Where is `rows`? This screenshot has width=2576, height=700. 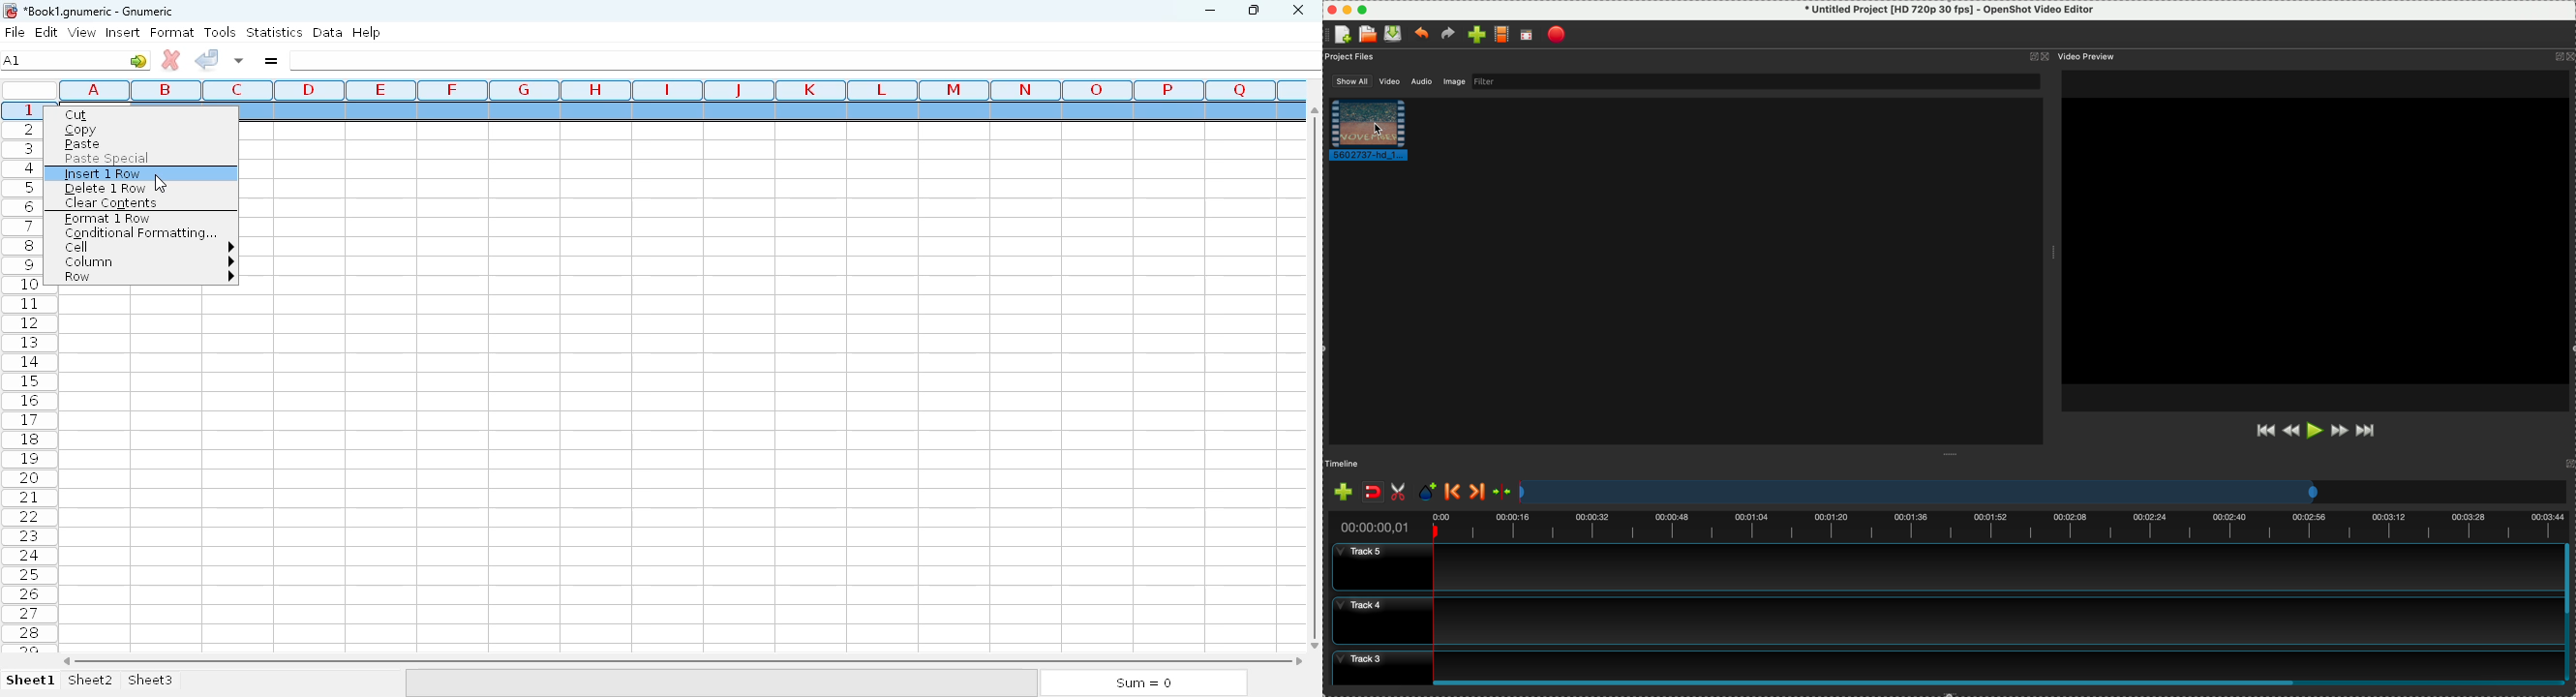
rows is located at coordinates (30, 376).